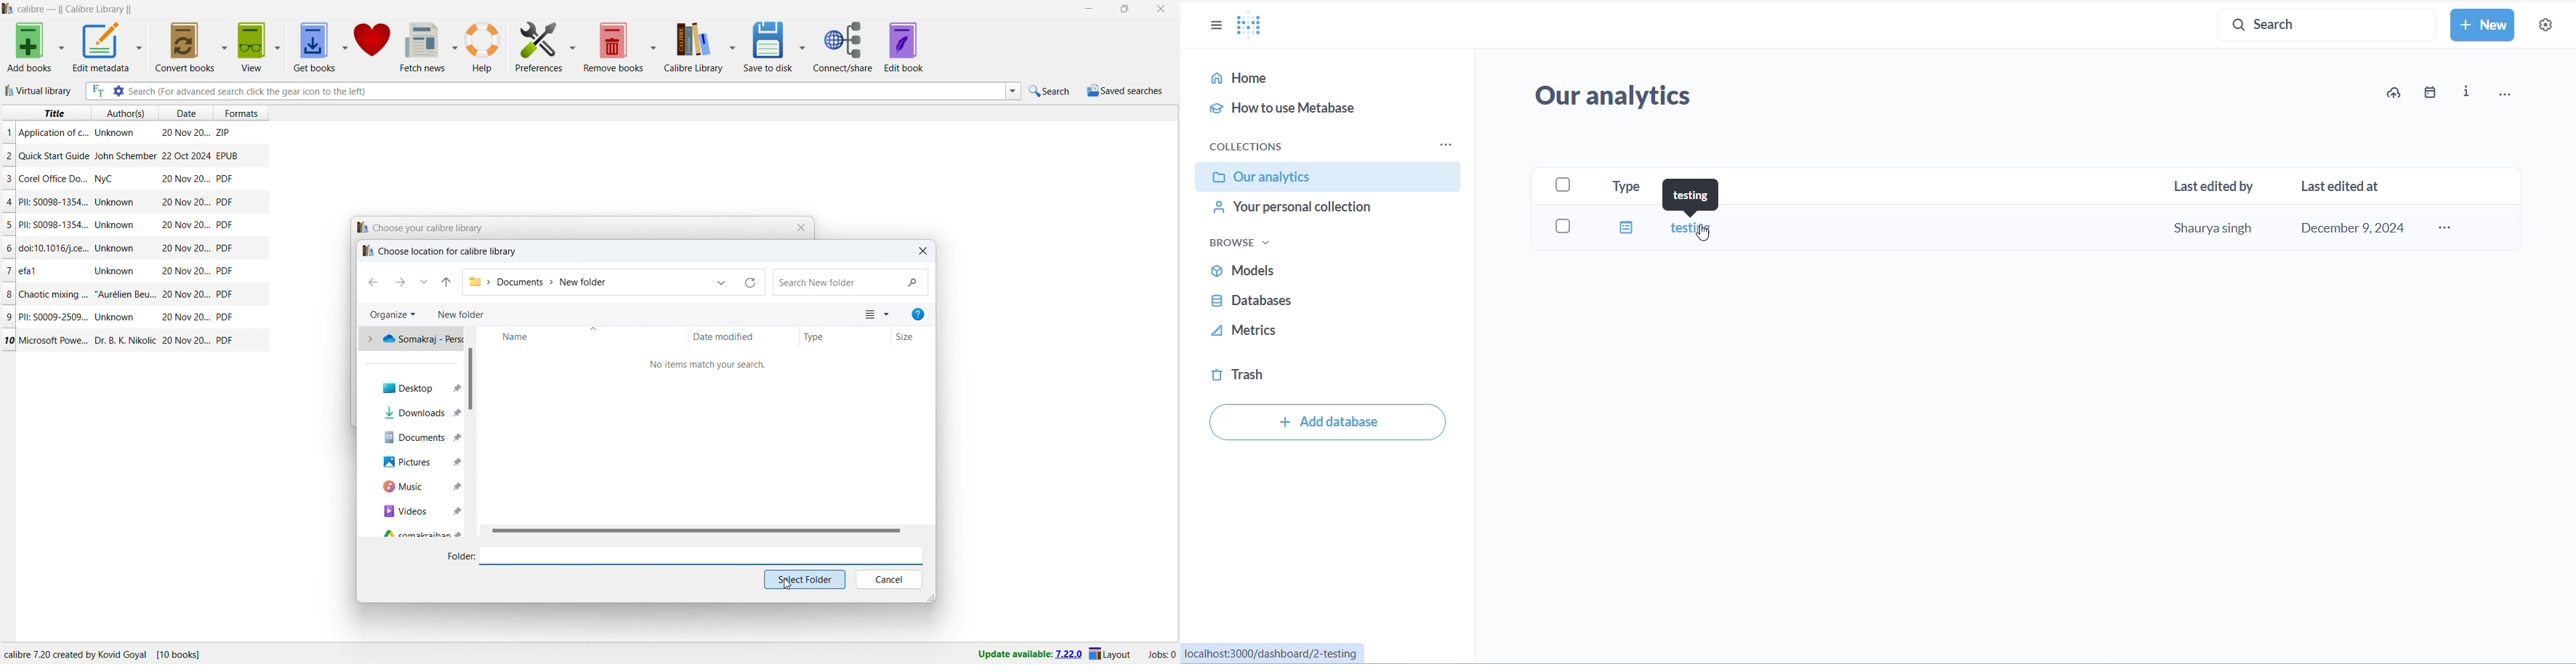  I want to click on preferences, so click(540, 45).